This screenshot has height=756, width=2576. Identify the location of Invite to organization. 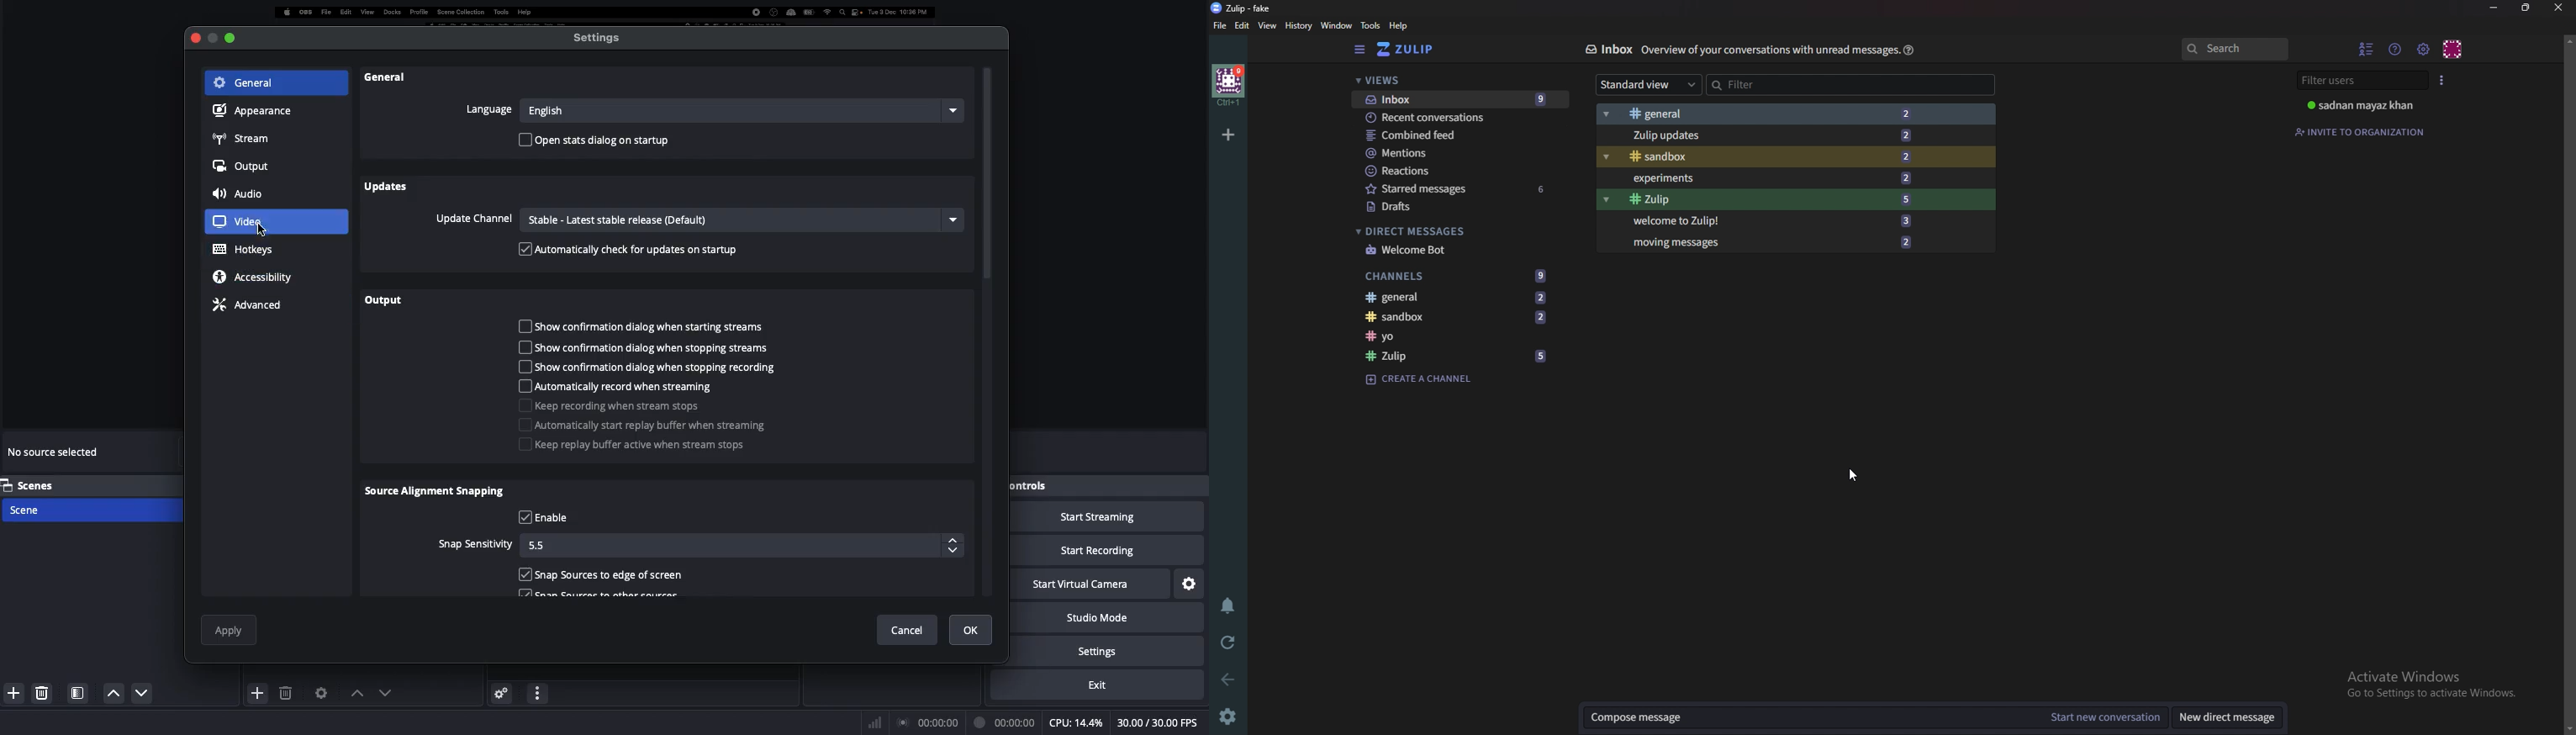
(2363, 131).